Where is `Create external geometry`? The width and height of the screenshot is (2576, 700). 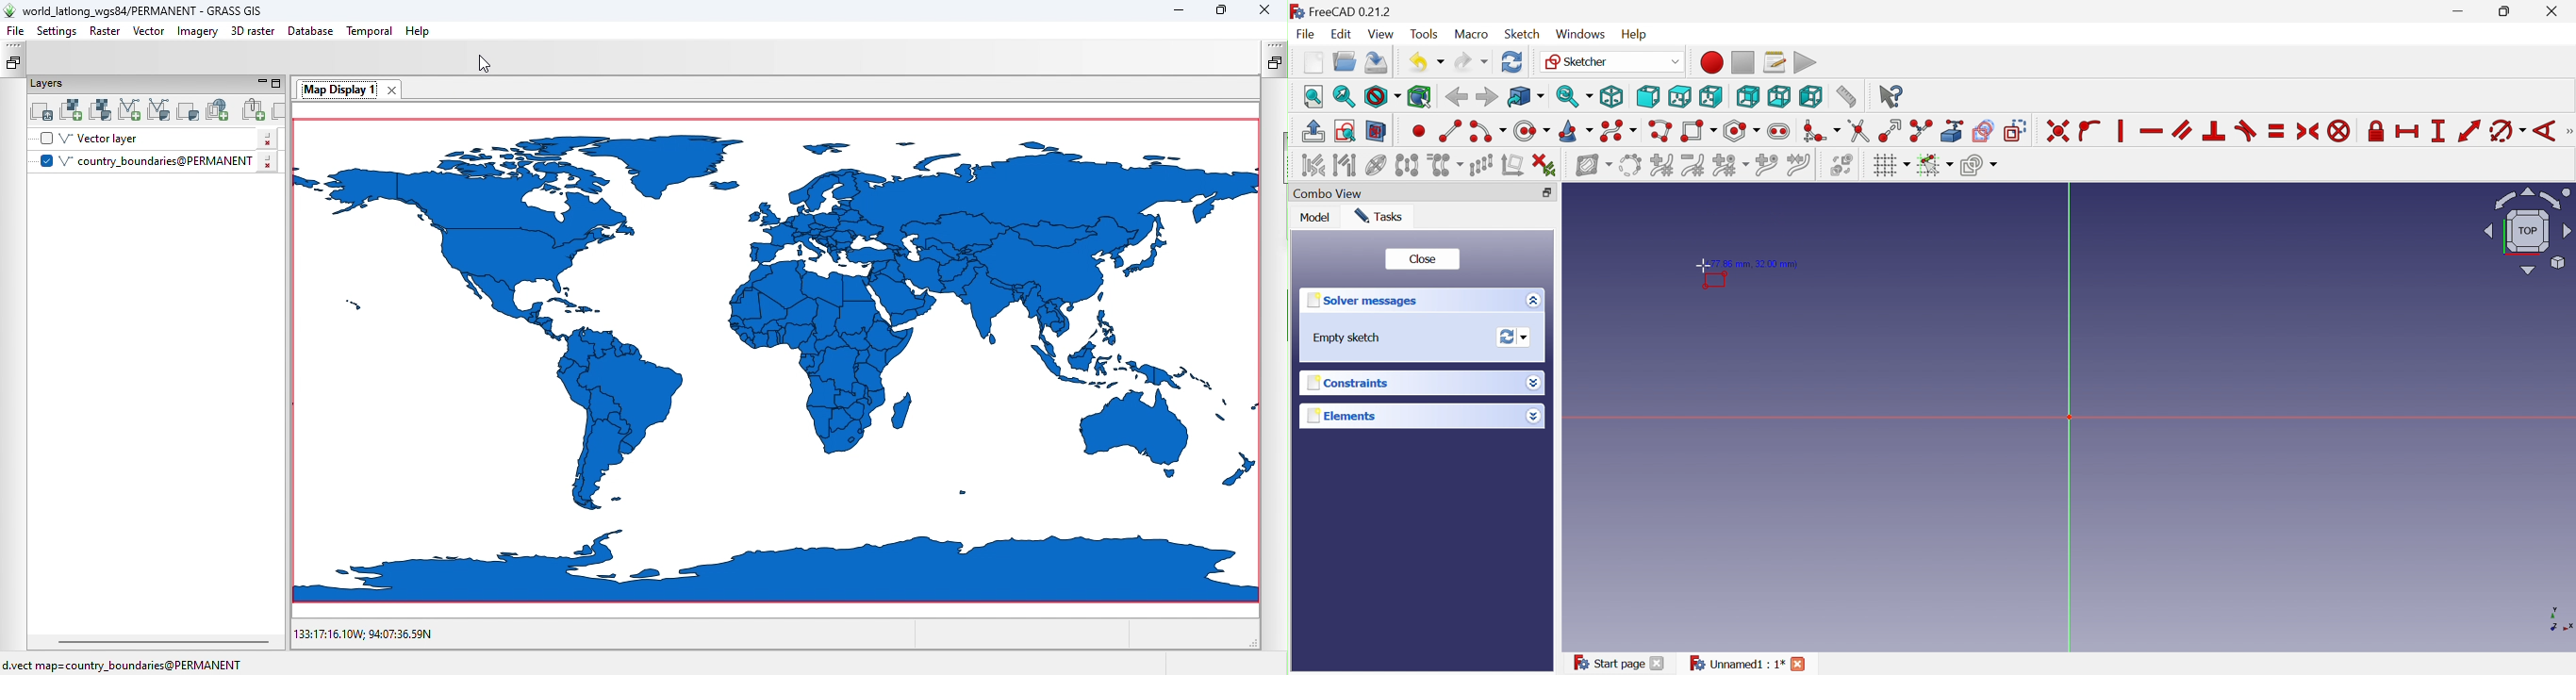 Create external geometry is located at coordinates (1954, 130).